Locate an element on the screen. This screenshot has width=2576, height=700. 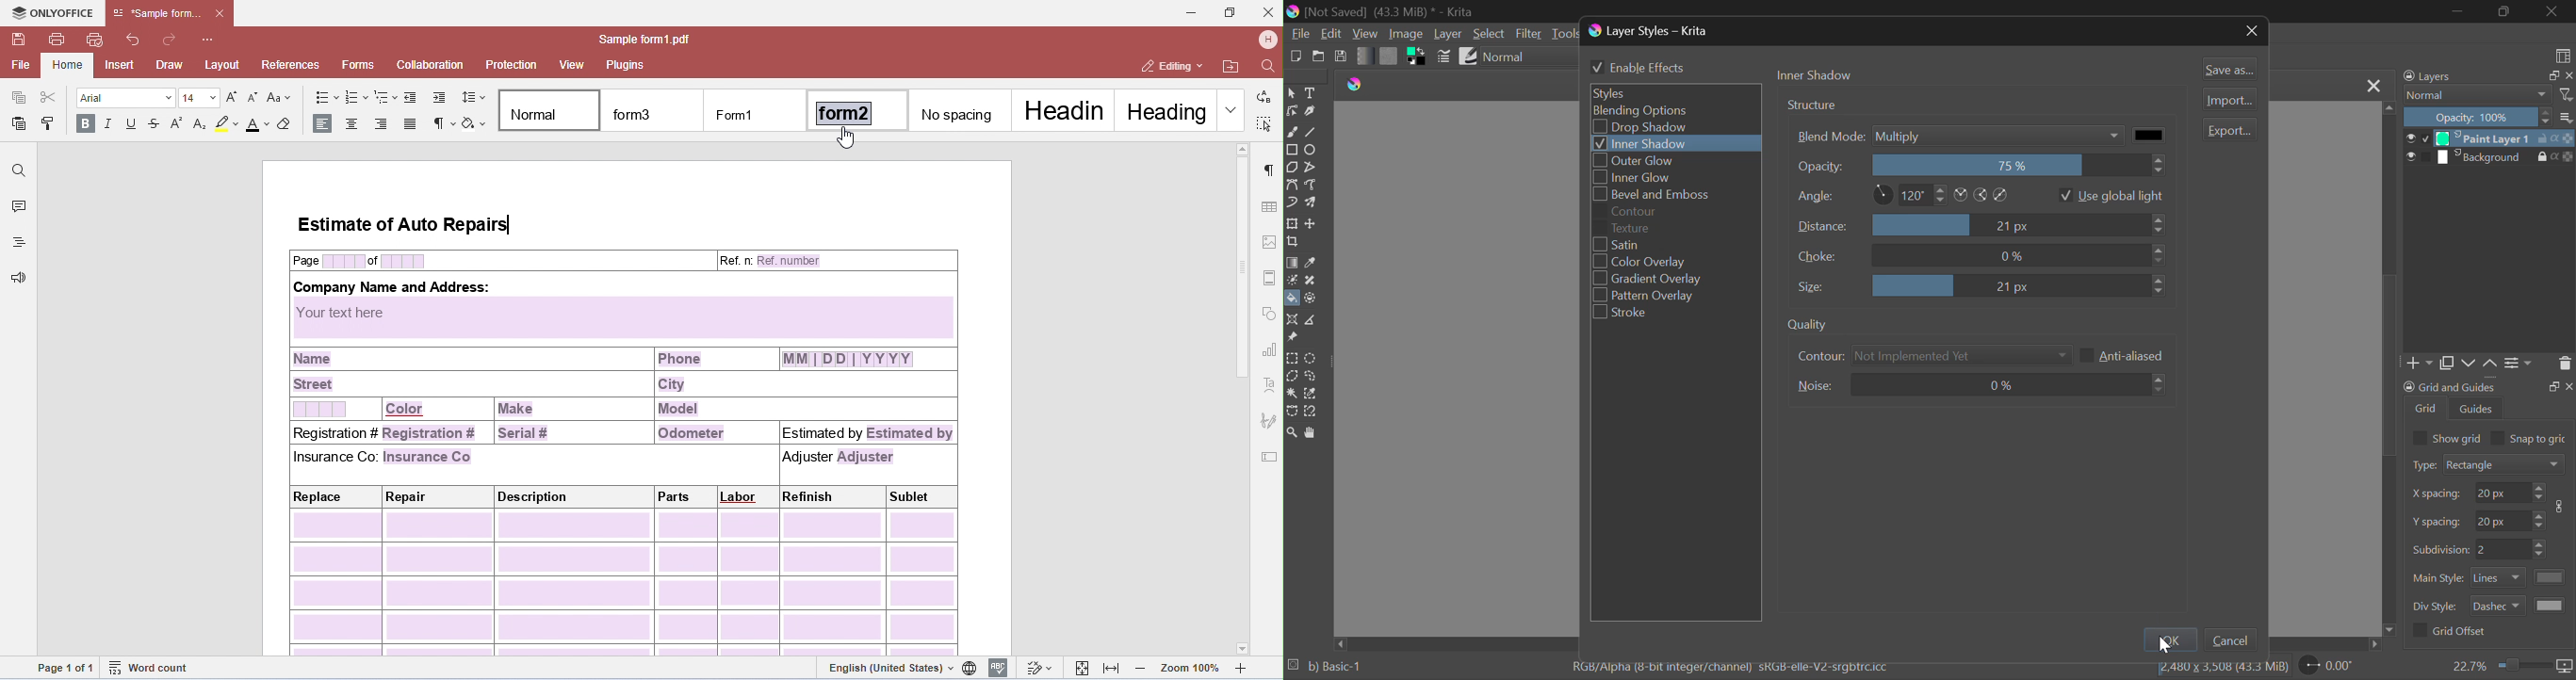
Color Information is located at coordinates (1725, 672).